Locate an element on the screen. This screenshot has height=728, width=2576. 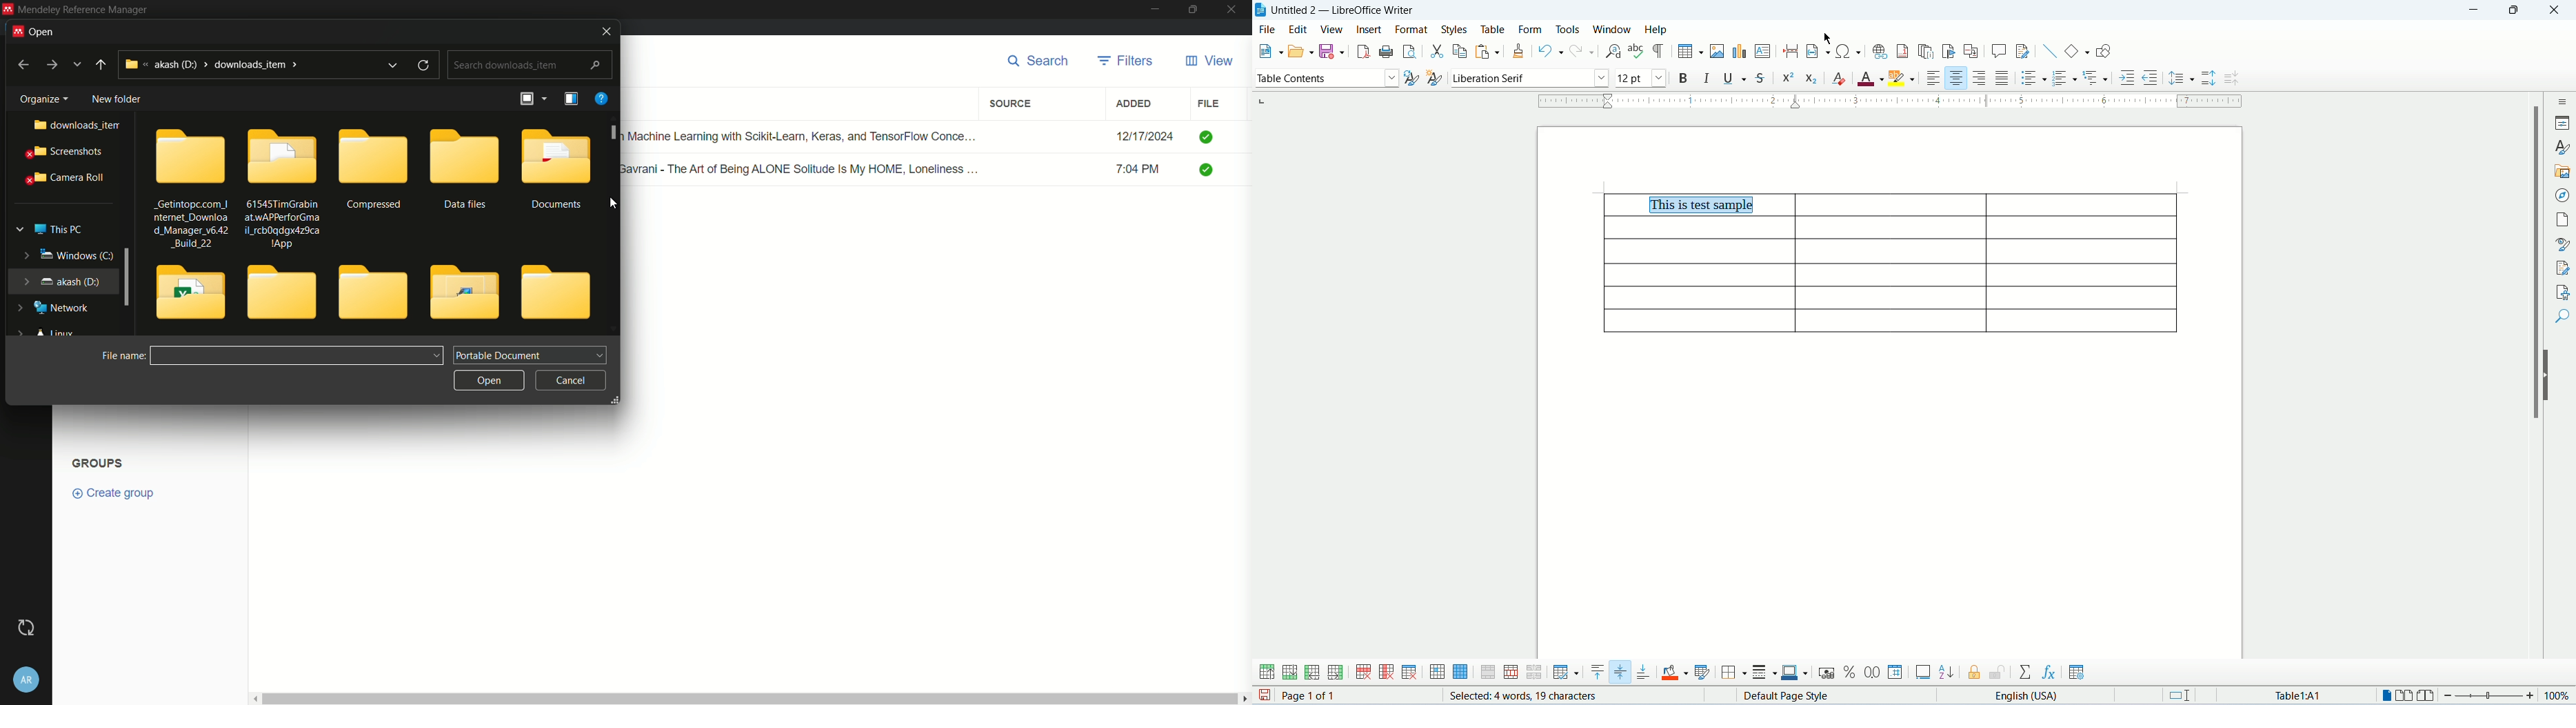
edit is located at coordinates (1299, 29).